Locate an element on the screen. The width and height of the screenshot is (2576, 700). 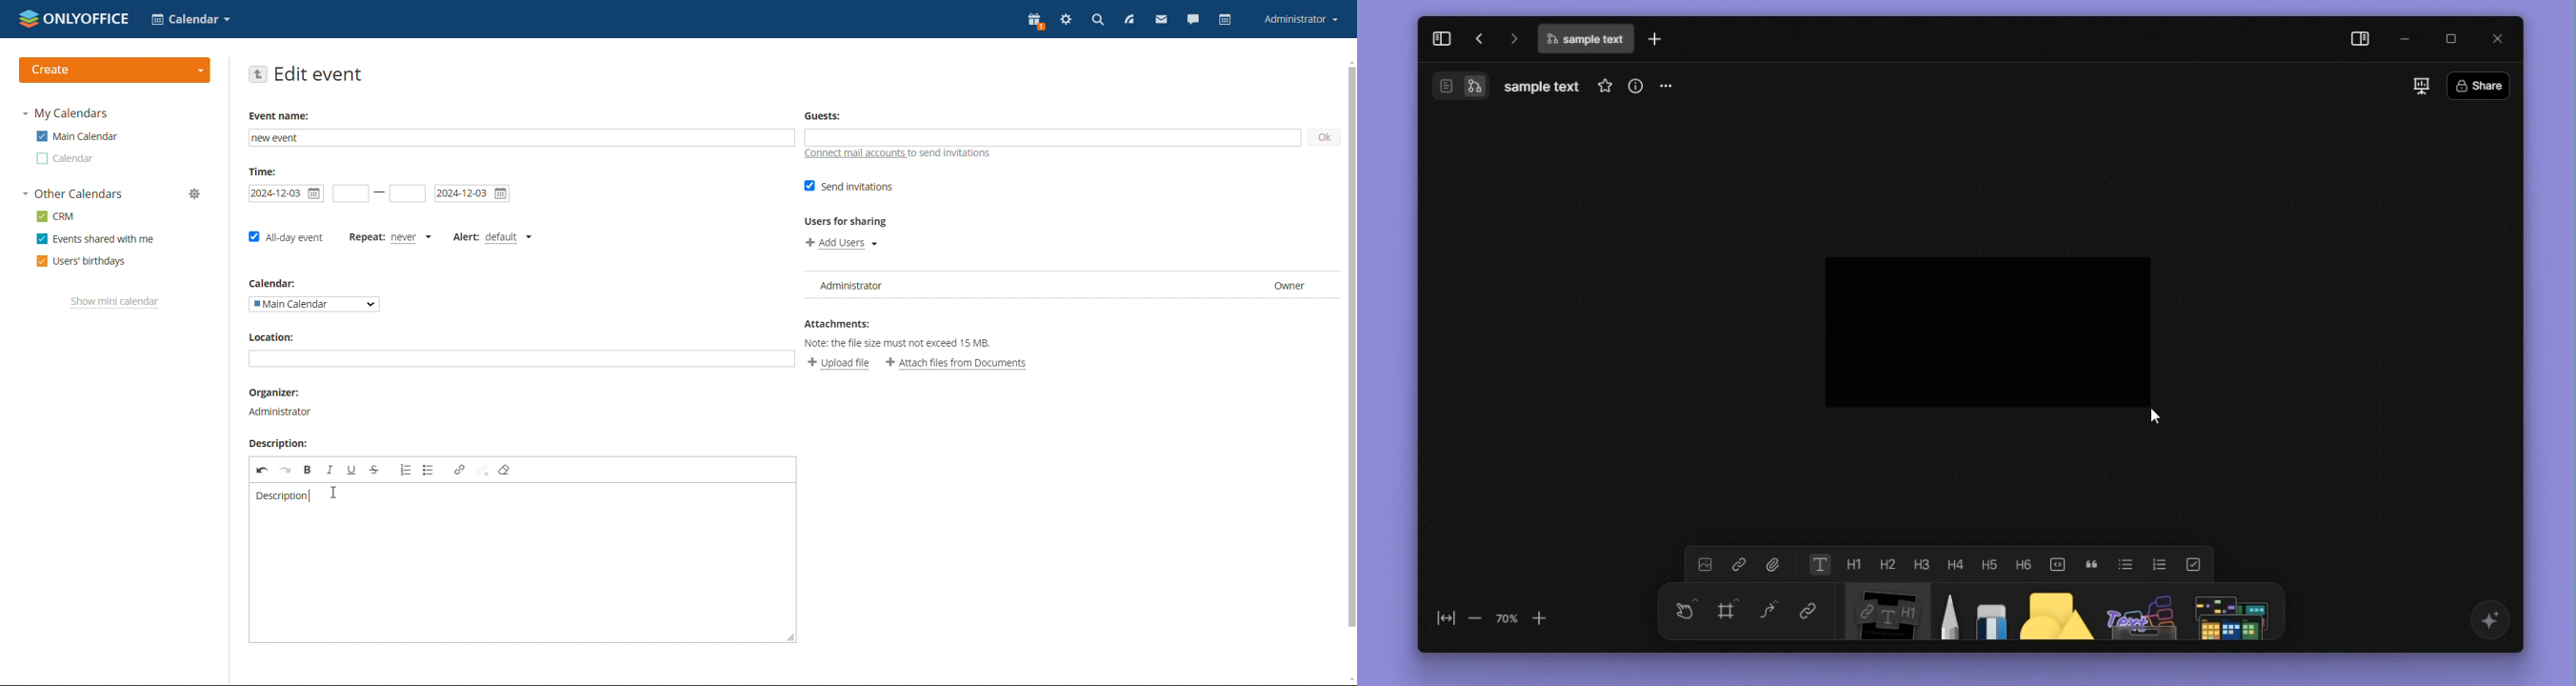
Notes (text box) being drawn is located at coordinates (1985, 330).